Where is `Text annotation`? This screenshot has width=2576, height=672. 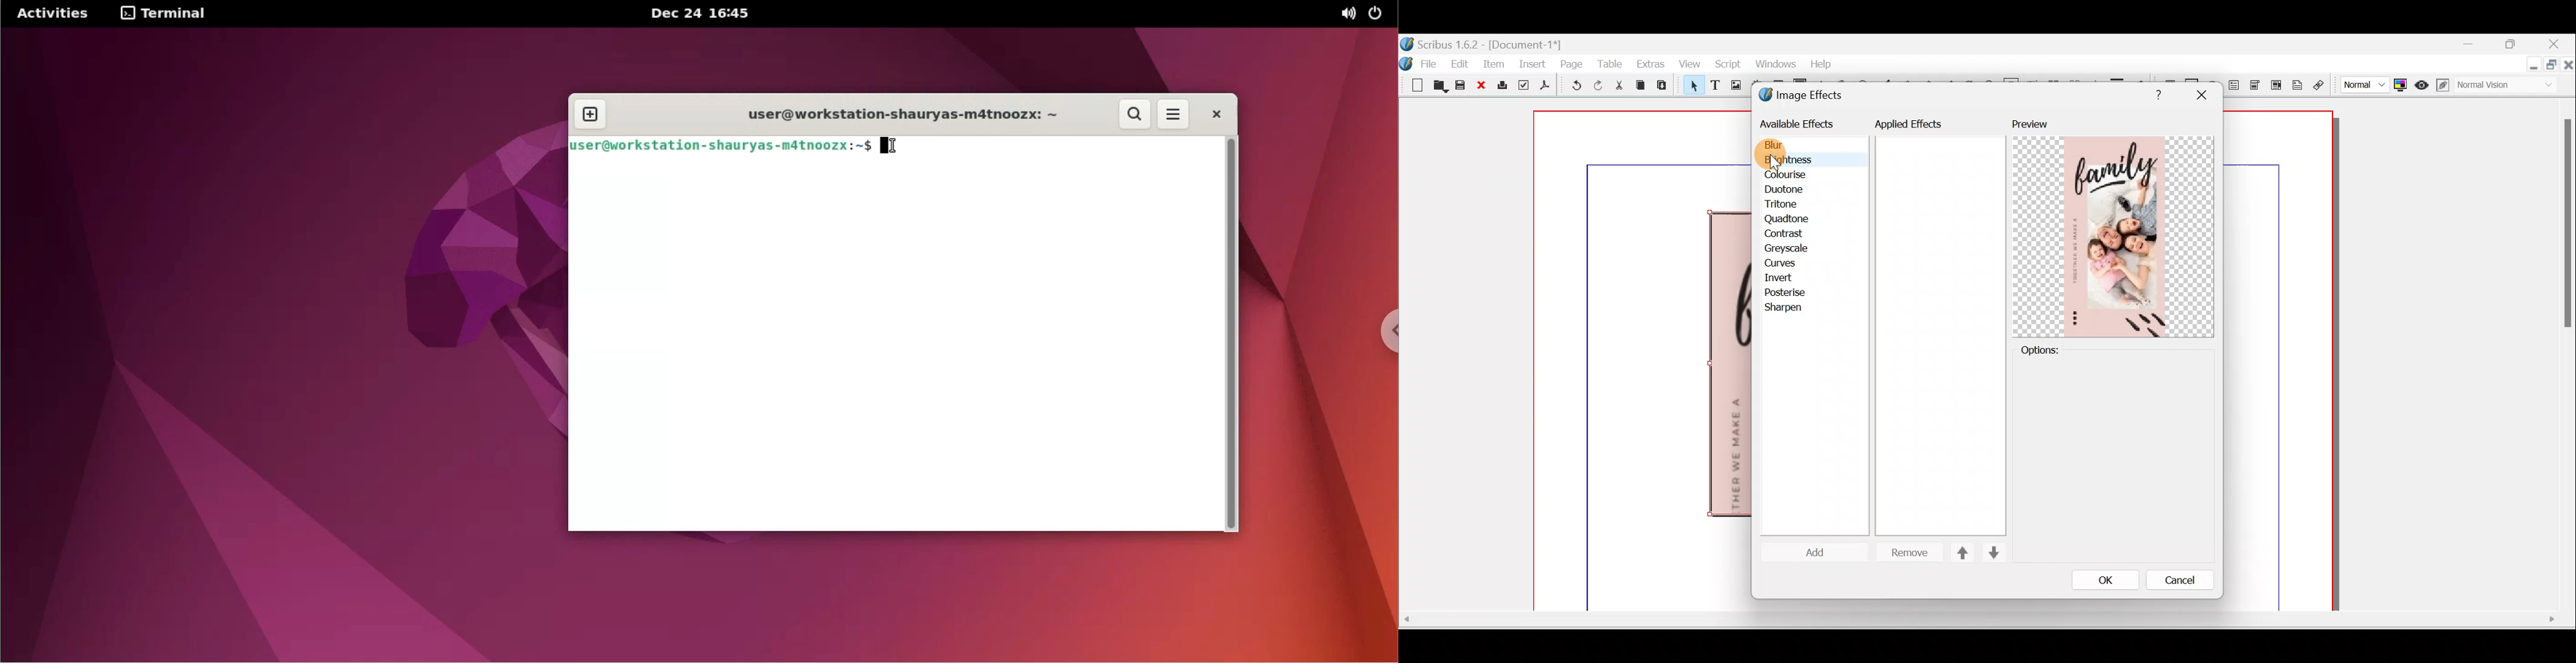
Text annotation is located at coordinates (2297, 83).